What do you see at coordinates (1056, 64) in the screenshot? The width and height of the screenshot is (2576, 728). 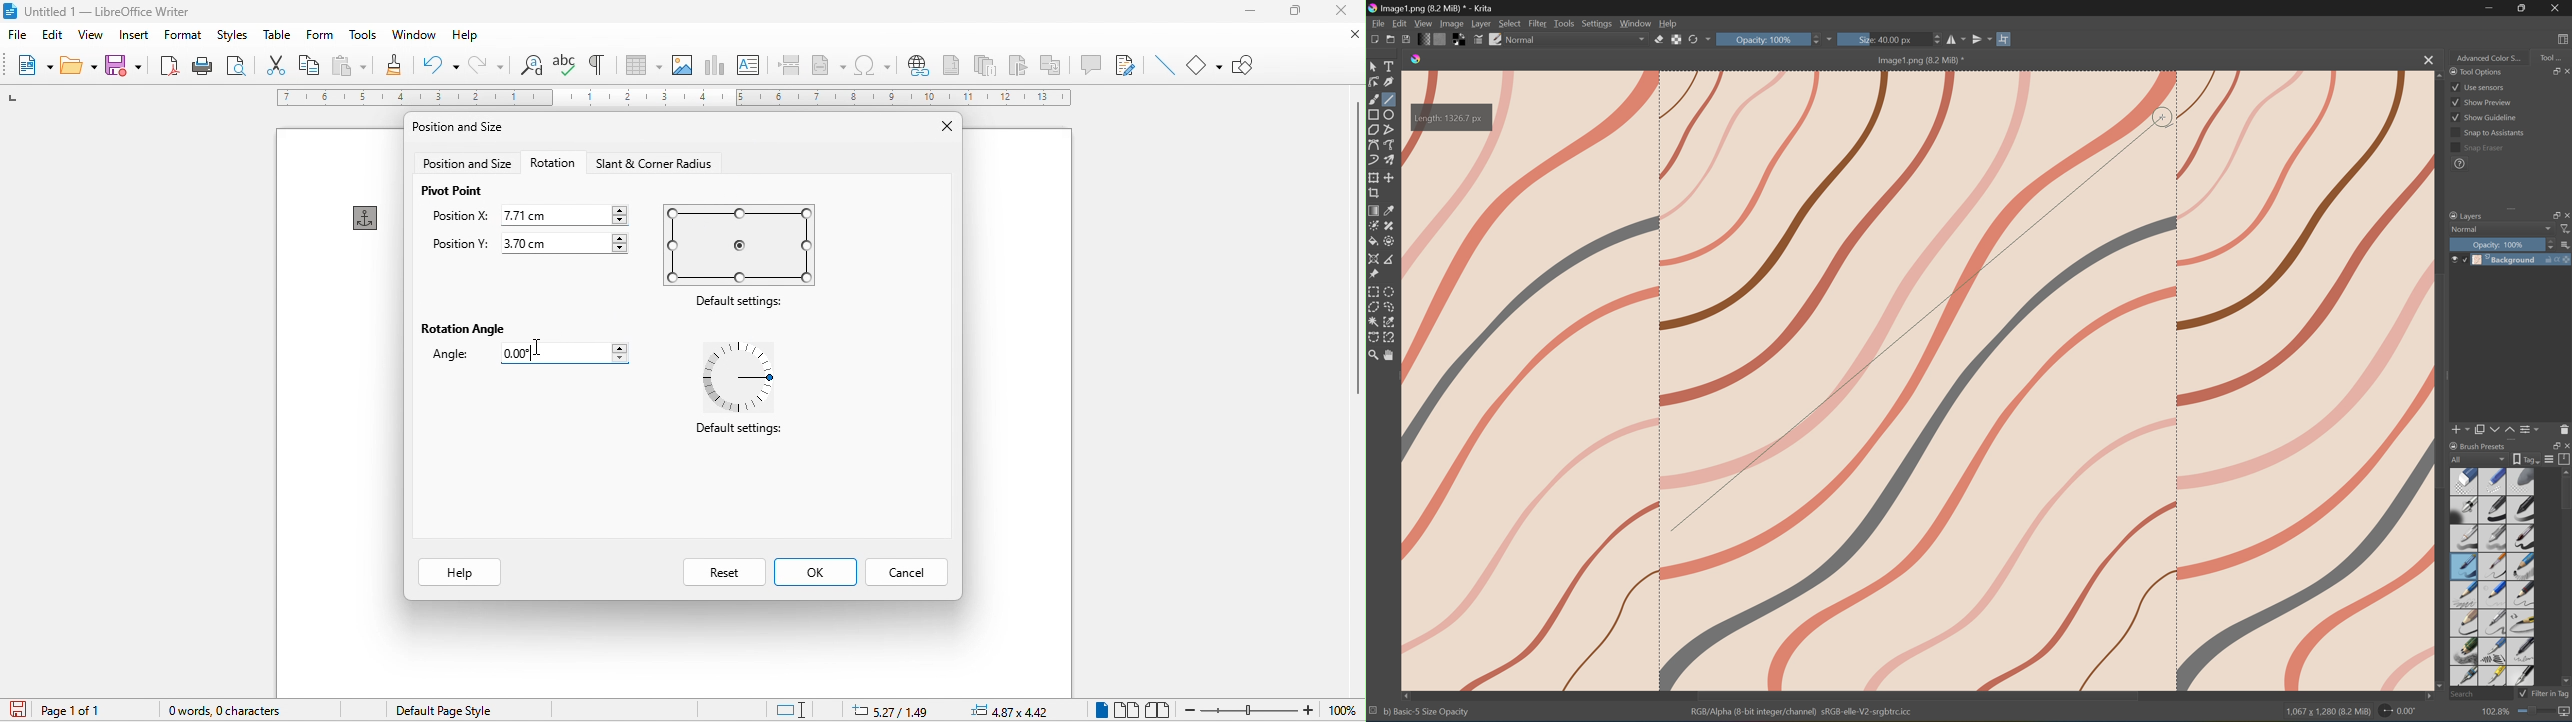 I see `cross reference` at bounding box center [1056, 64].